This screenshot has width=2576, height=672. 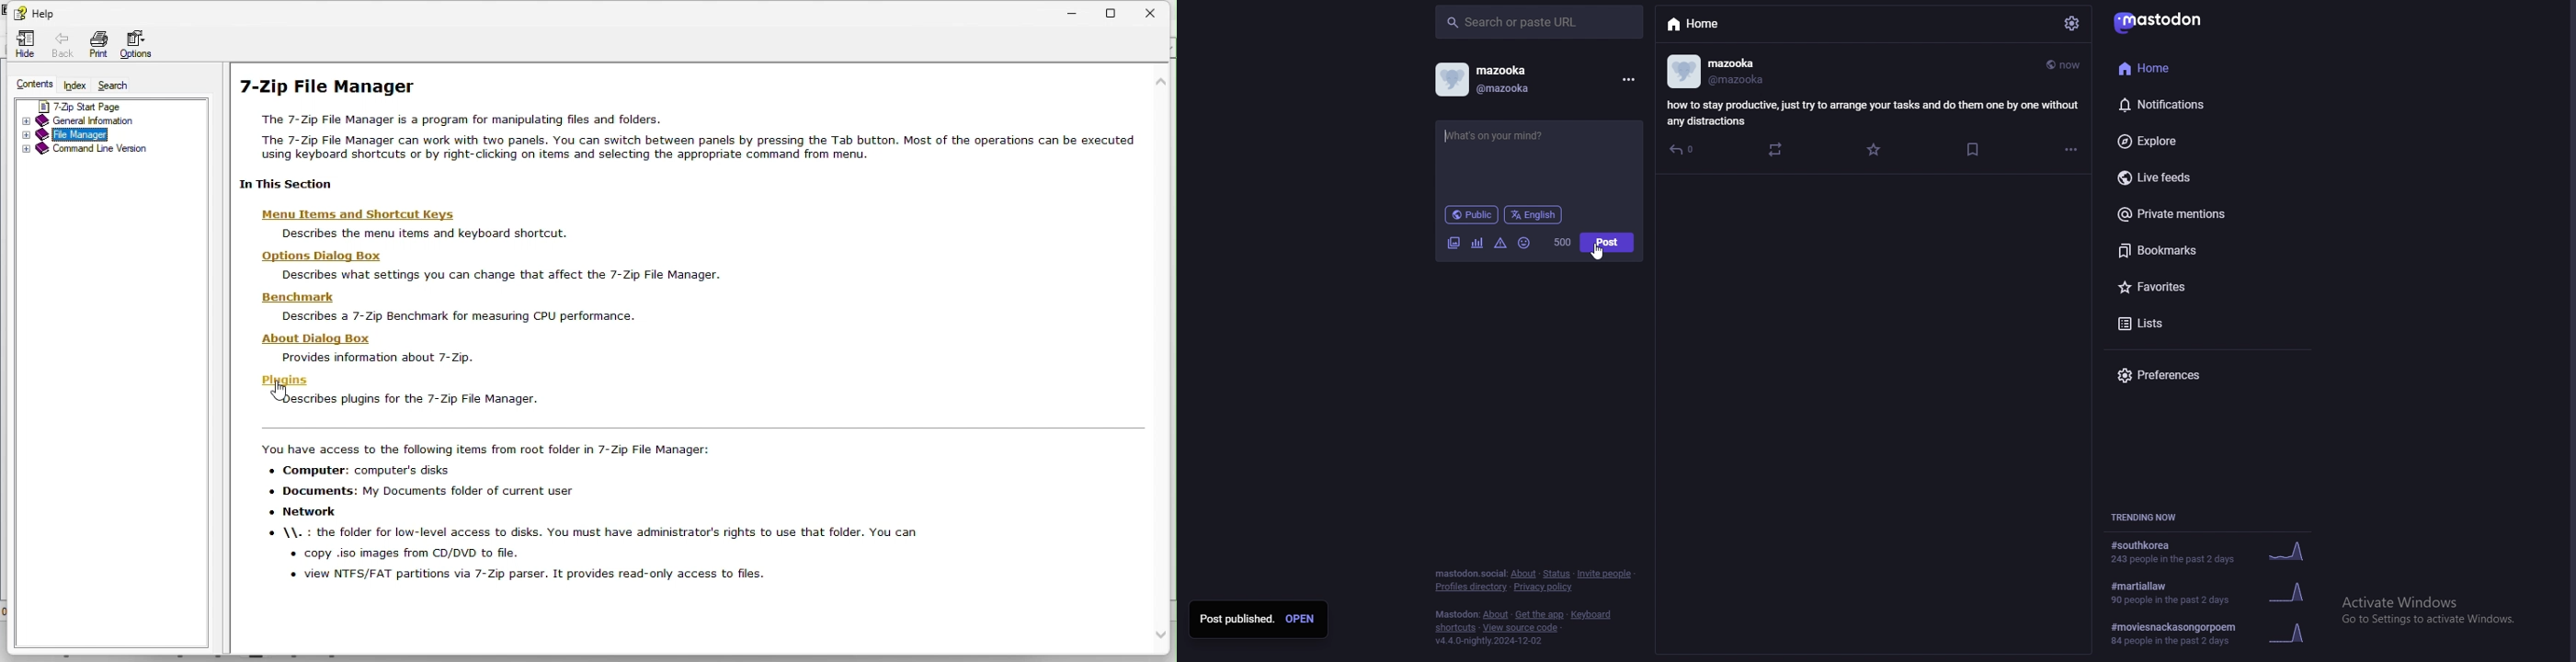 What do you see at coordinates (1539, 146) in the screenshot?
I see `productivity status` at bounding box center [1539, 146].